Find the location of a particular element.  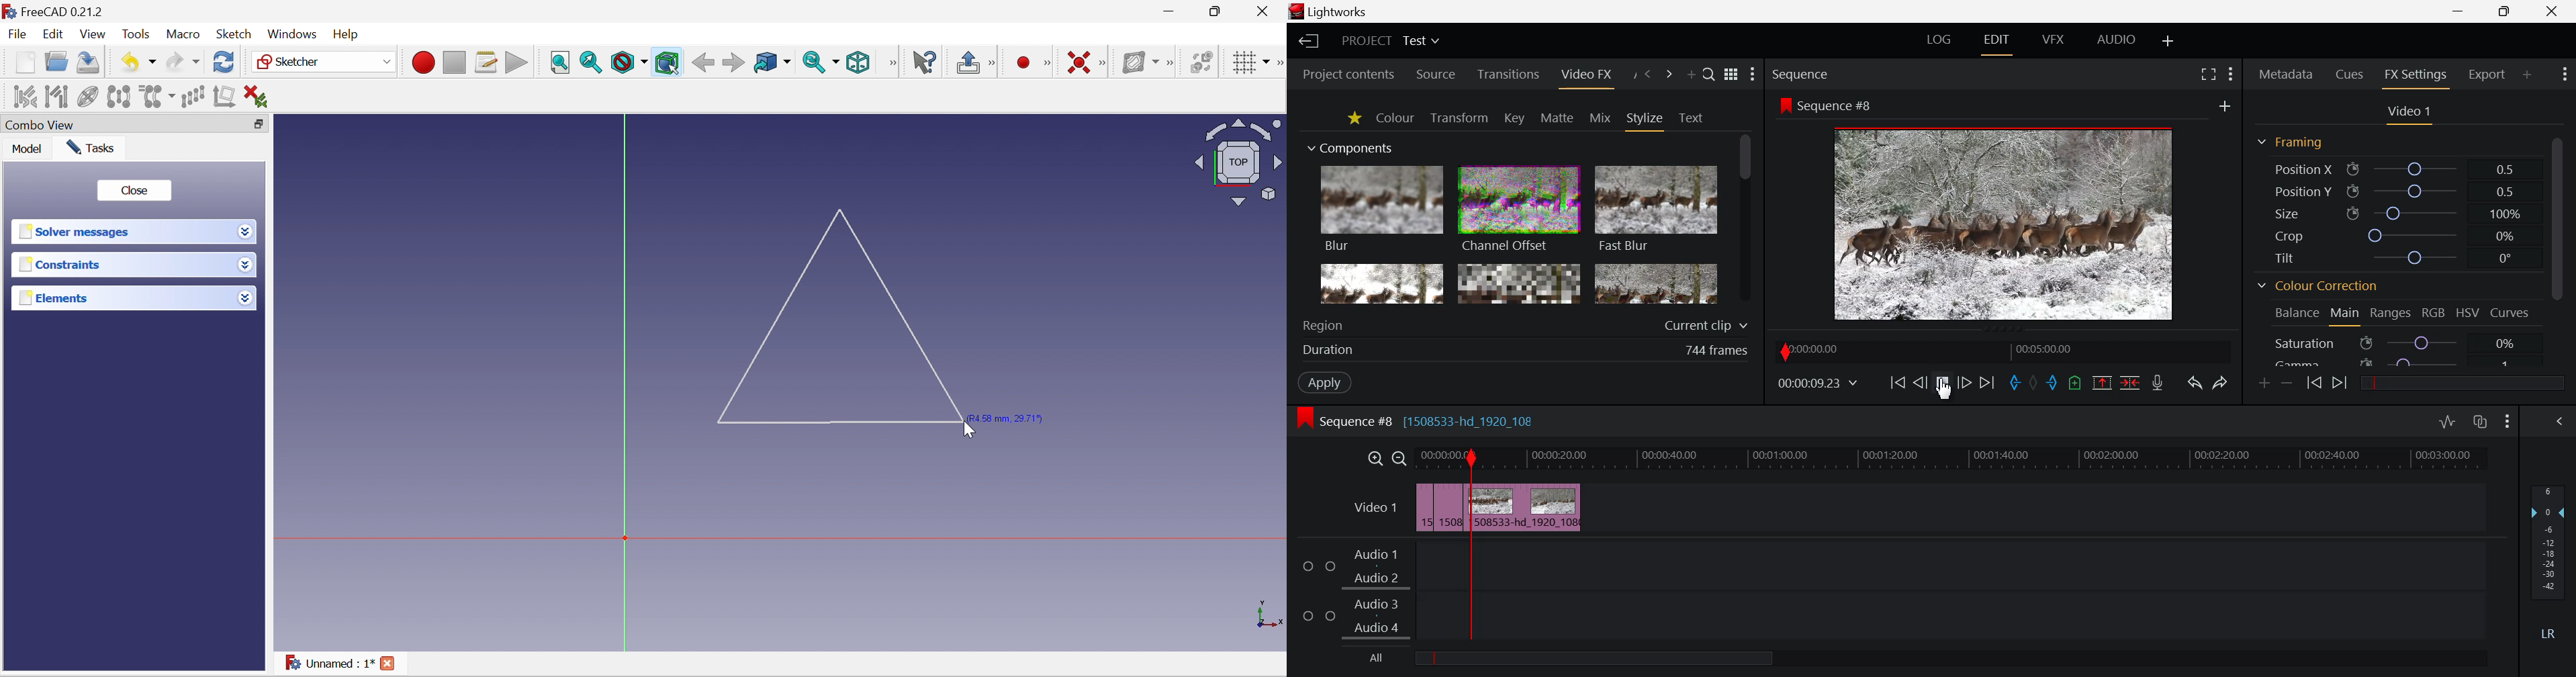

Mark Cue is located at coordinates (2075, 382).